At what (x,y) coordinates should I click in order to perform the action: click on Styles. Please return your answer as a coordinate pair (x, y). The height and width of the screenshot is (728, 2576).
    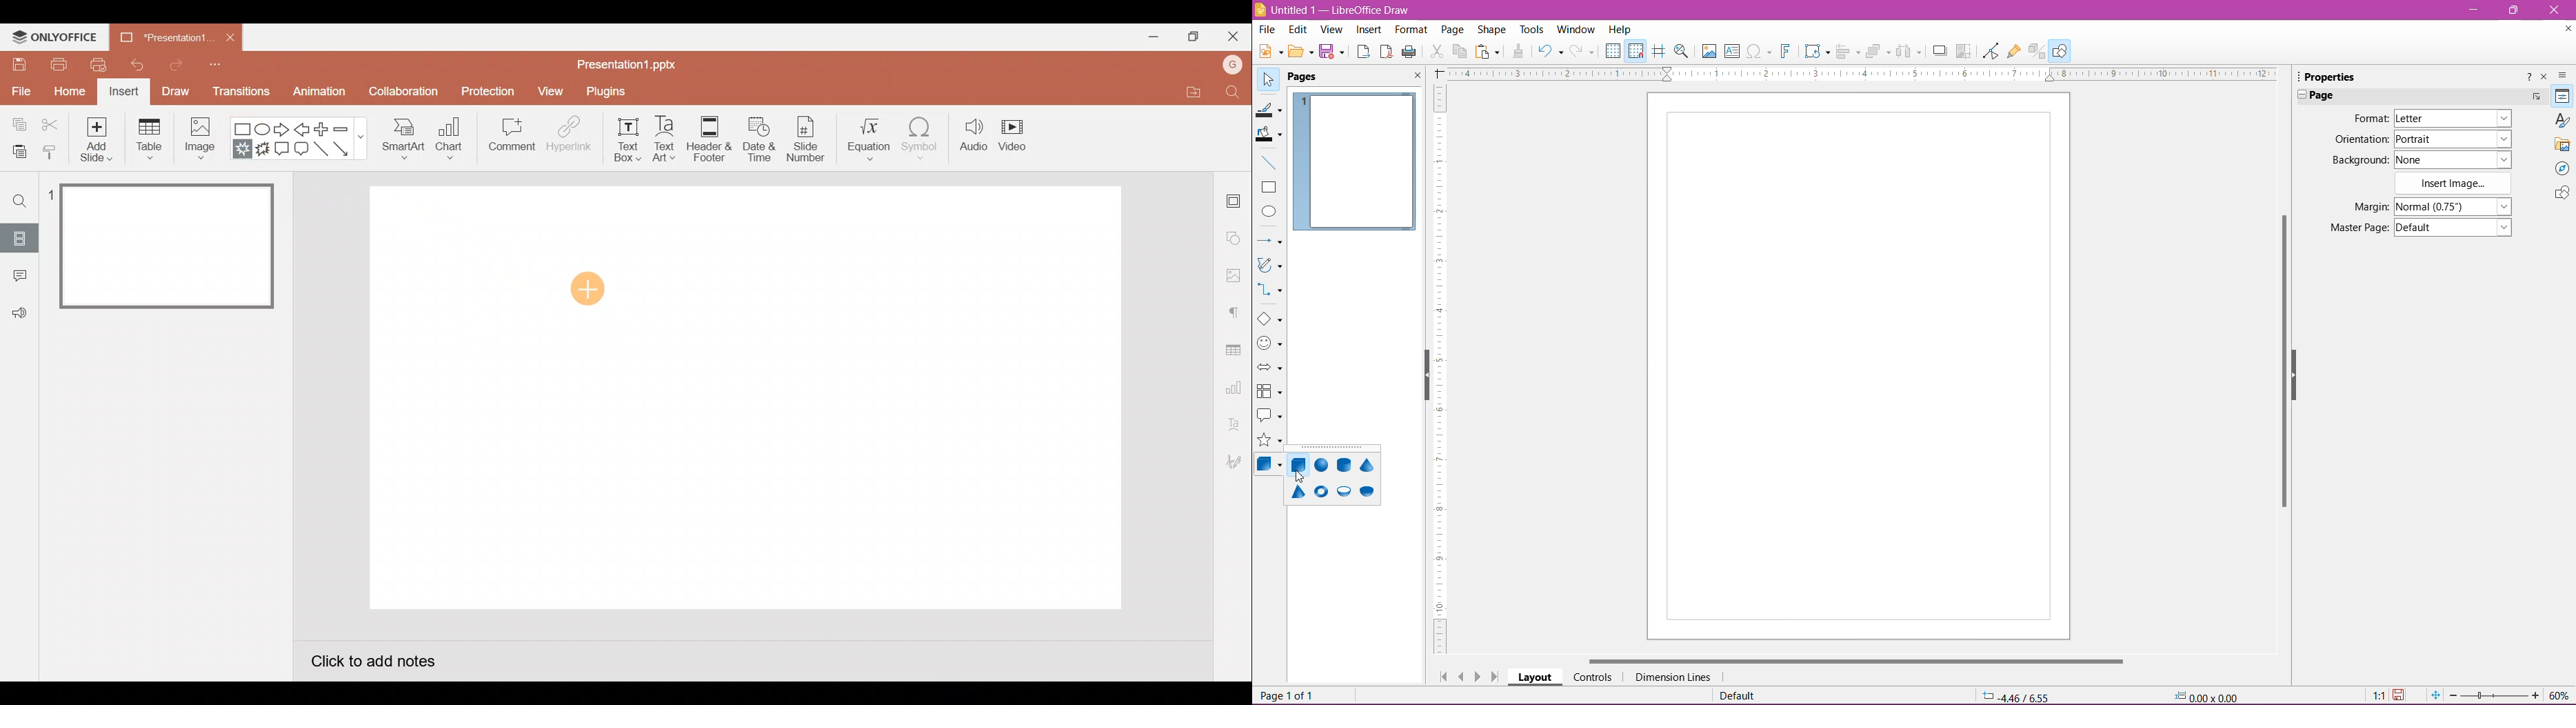
    Looking at the image, I should click on (2561, 120).